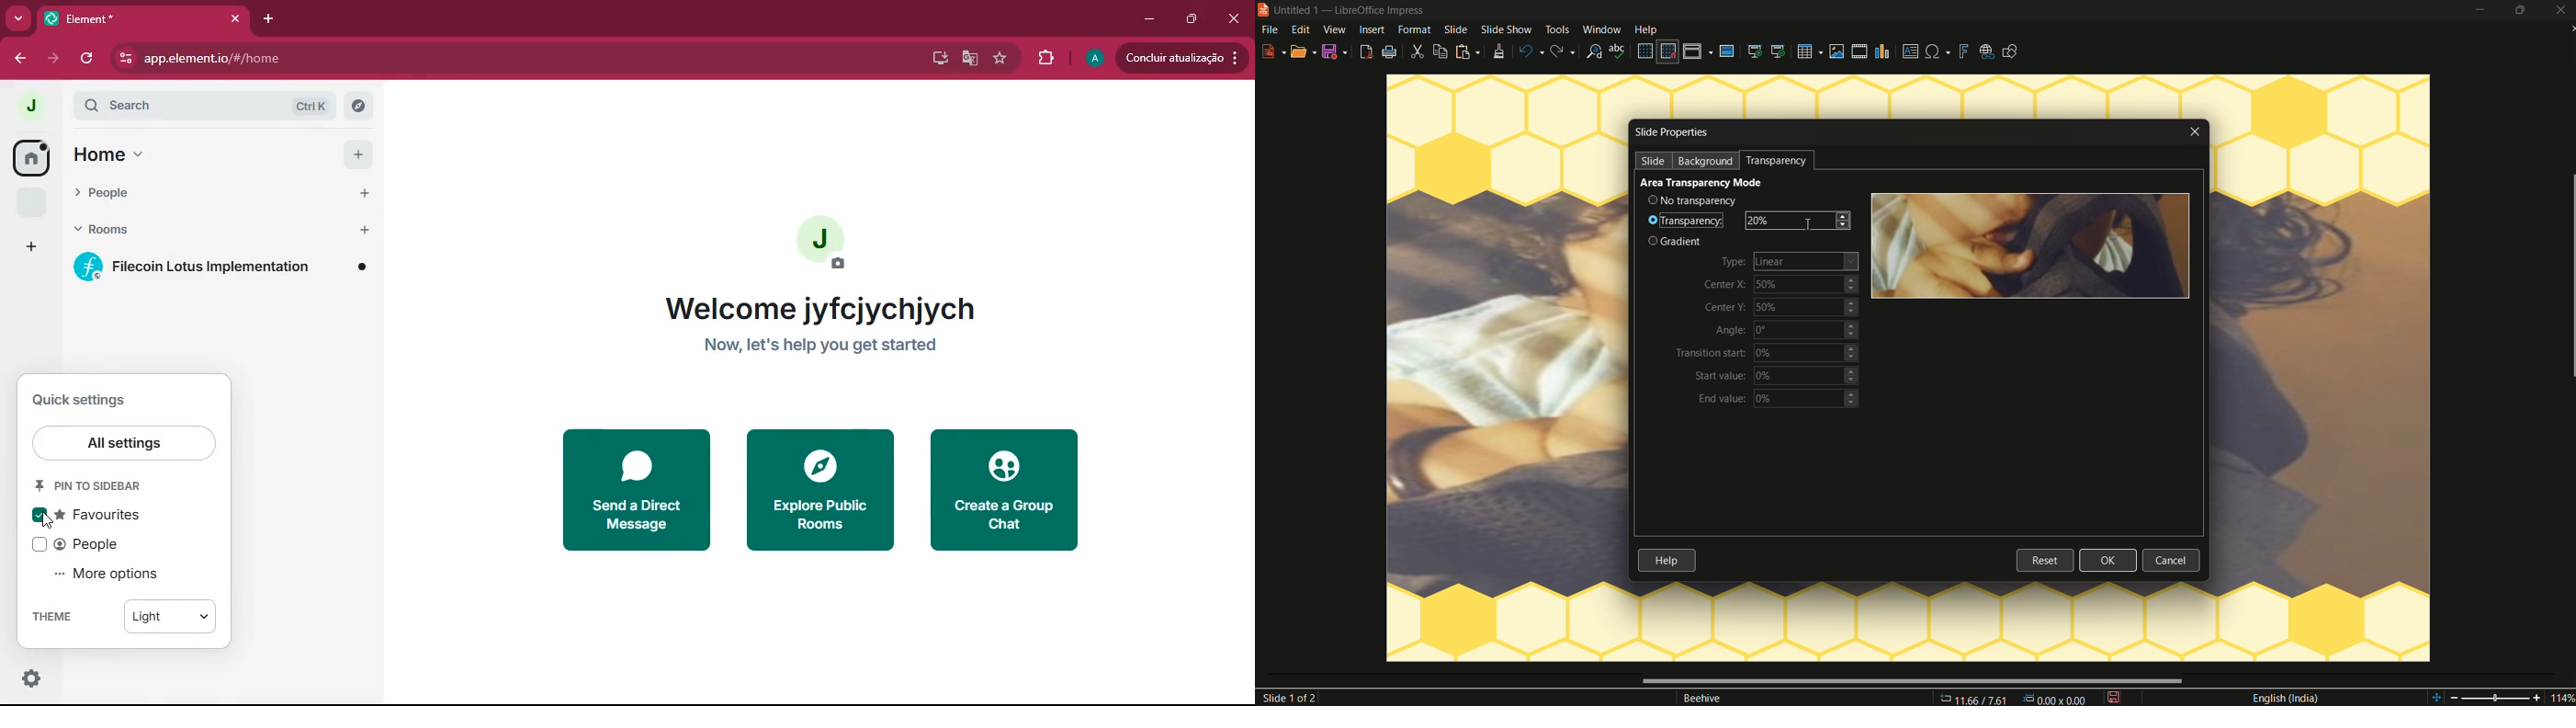 The image size is (2576, 728). What do you see at coordinates (2172, 560) in the screenshot?
I see `cancel` at bounding box center [2172, 560].